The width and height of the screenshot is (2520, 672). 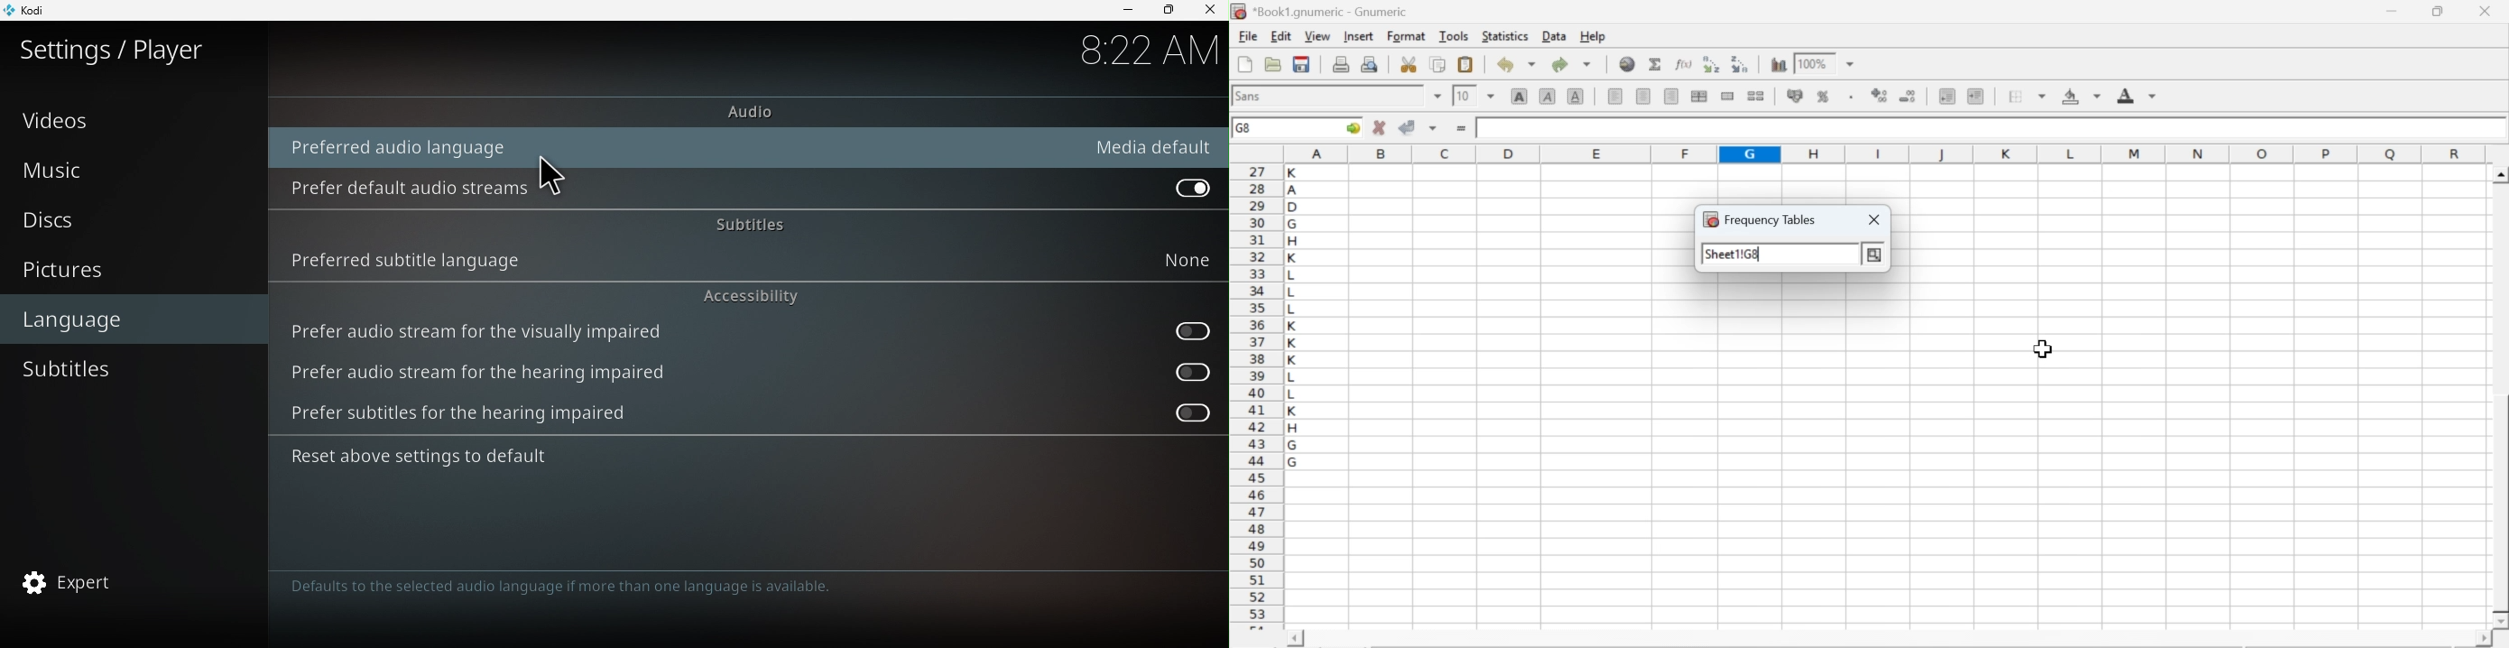 I want to click on format, so click(x=1407, y=36).